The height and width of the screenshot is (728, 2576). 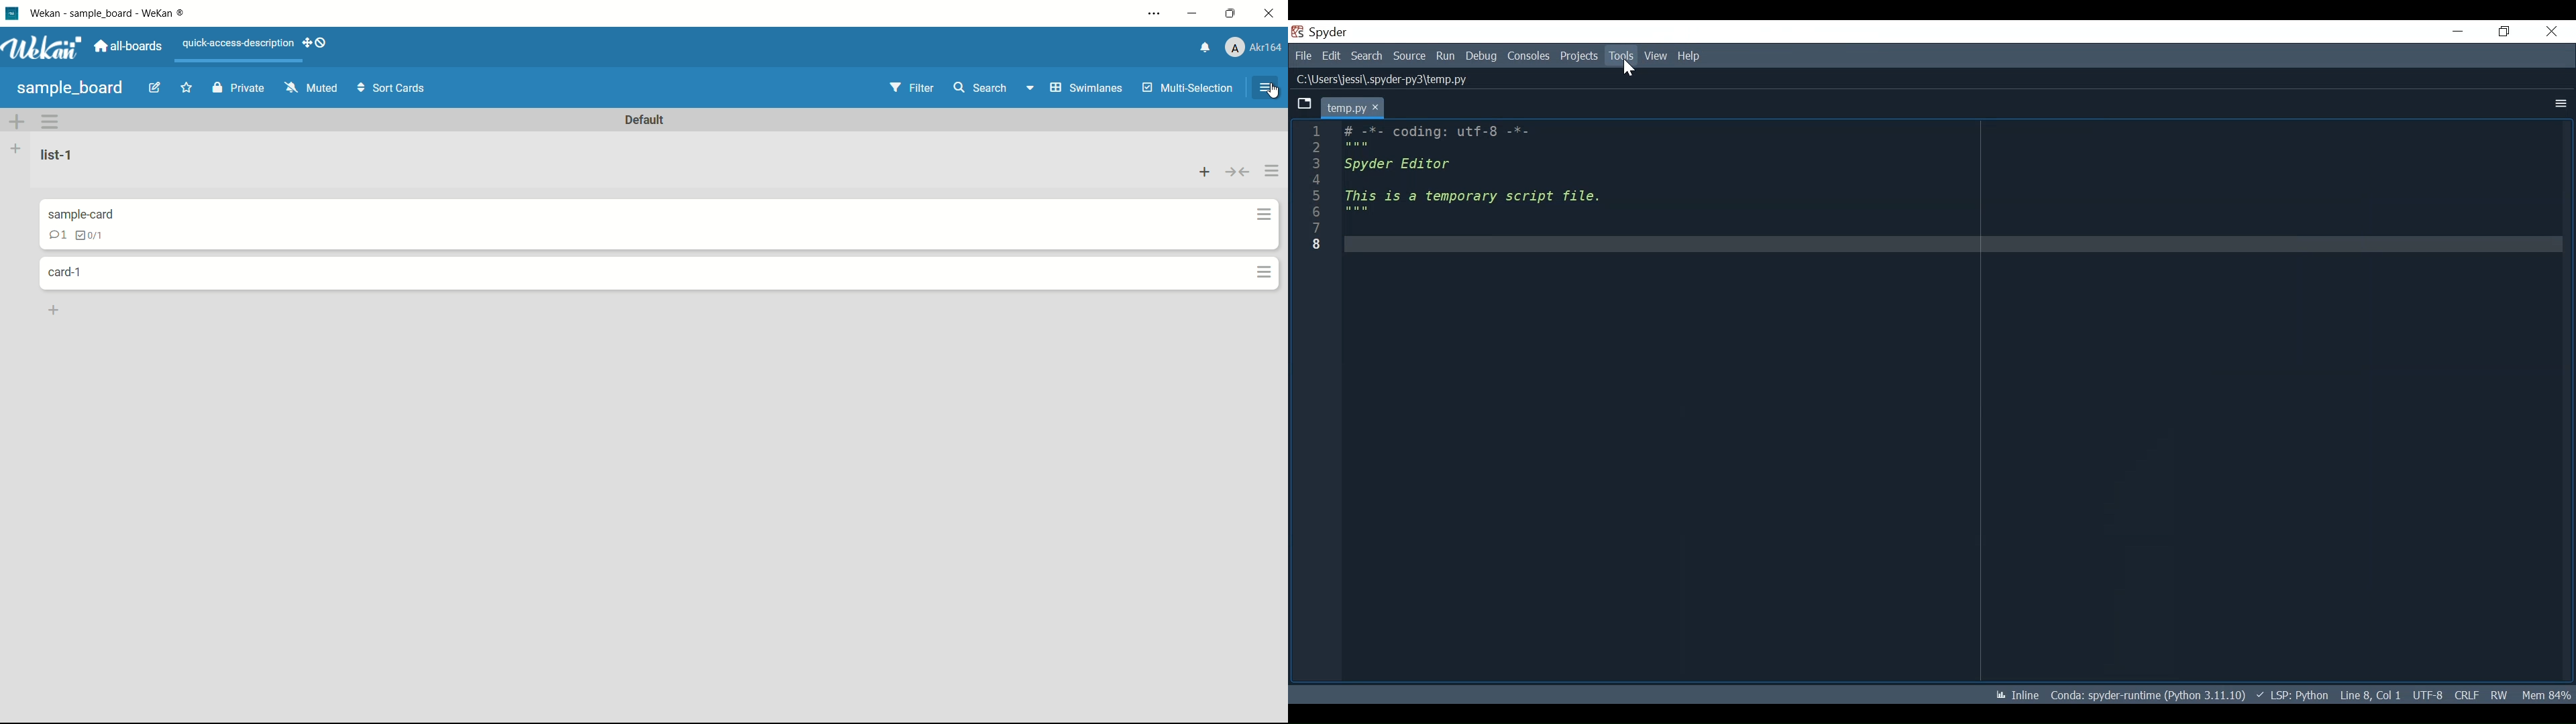 What do you see at coordinates (1629, 70) in the screenshot?
I see `Cursor` at bounding box center [1629, 70].